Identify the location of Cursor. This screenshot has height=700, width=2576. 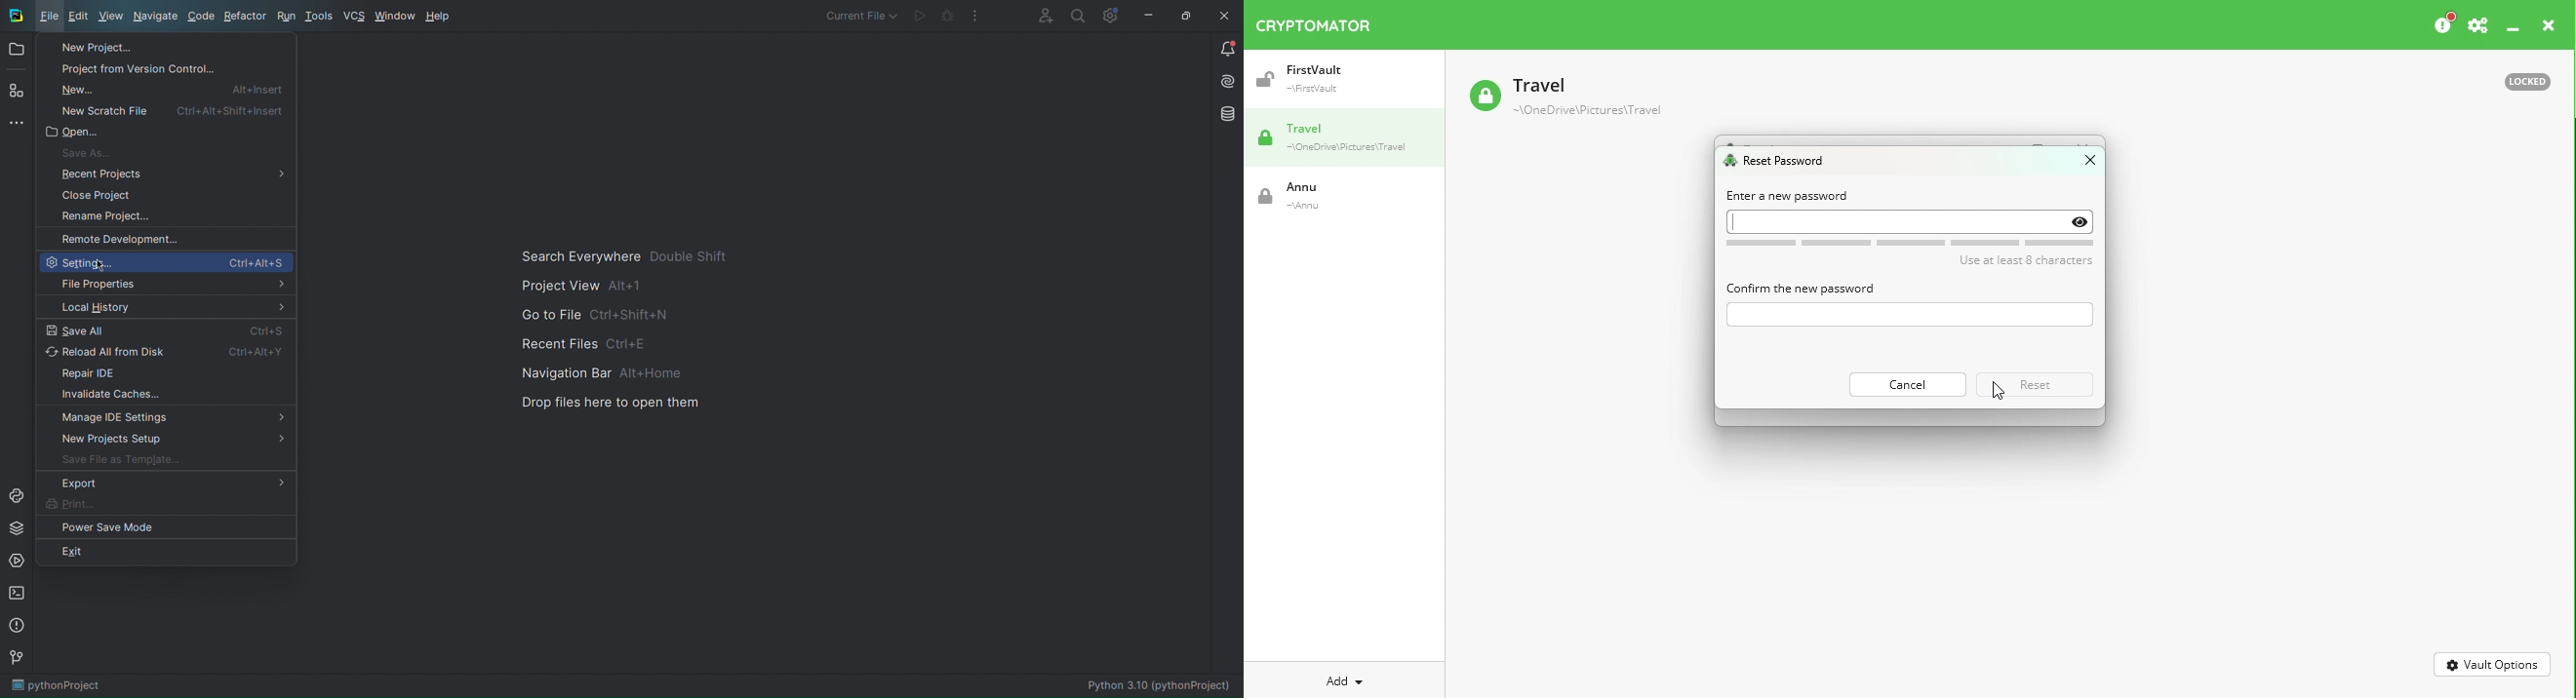
(1996, 389).